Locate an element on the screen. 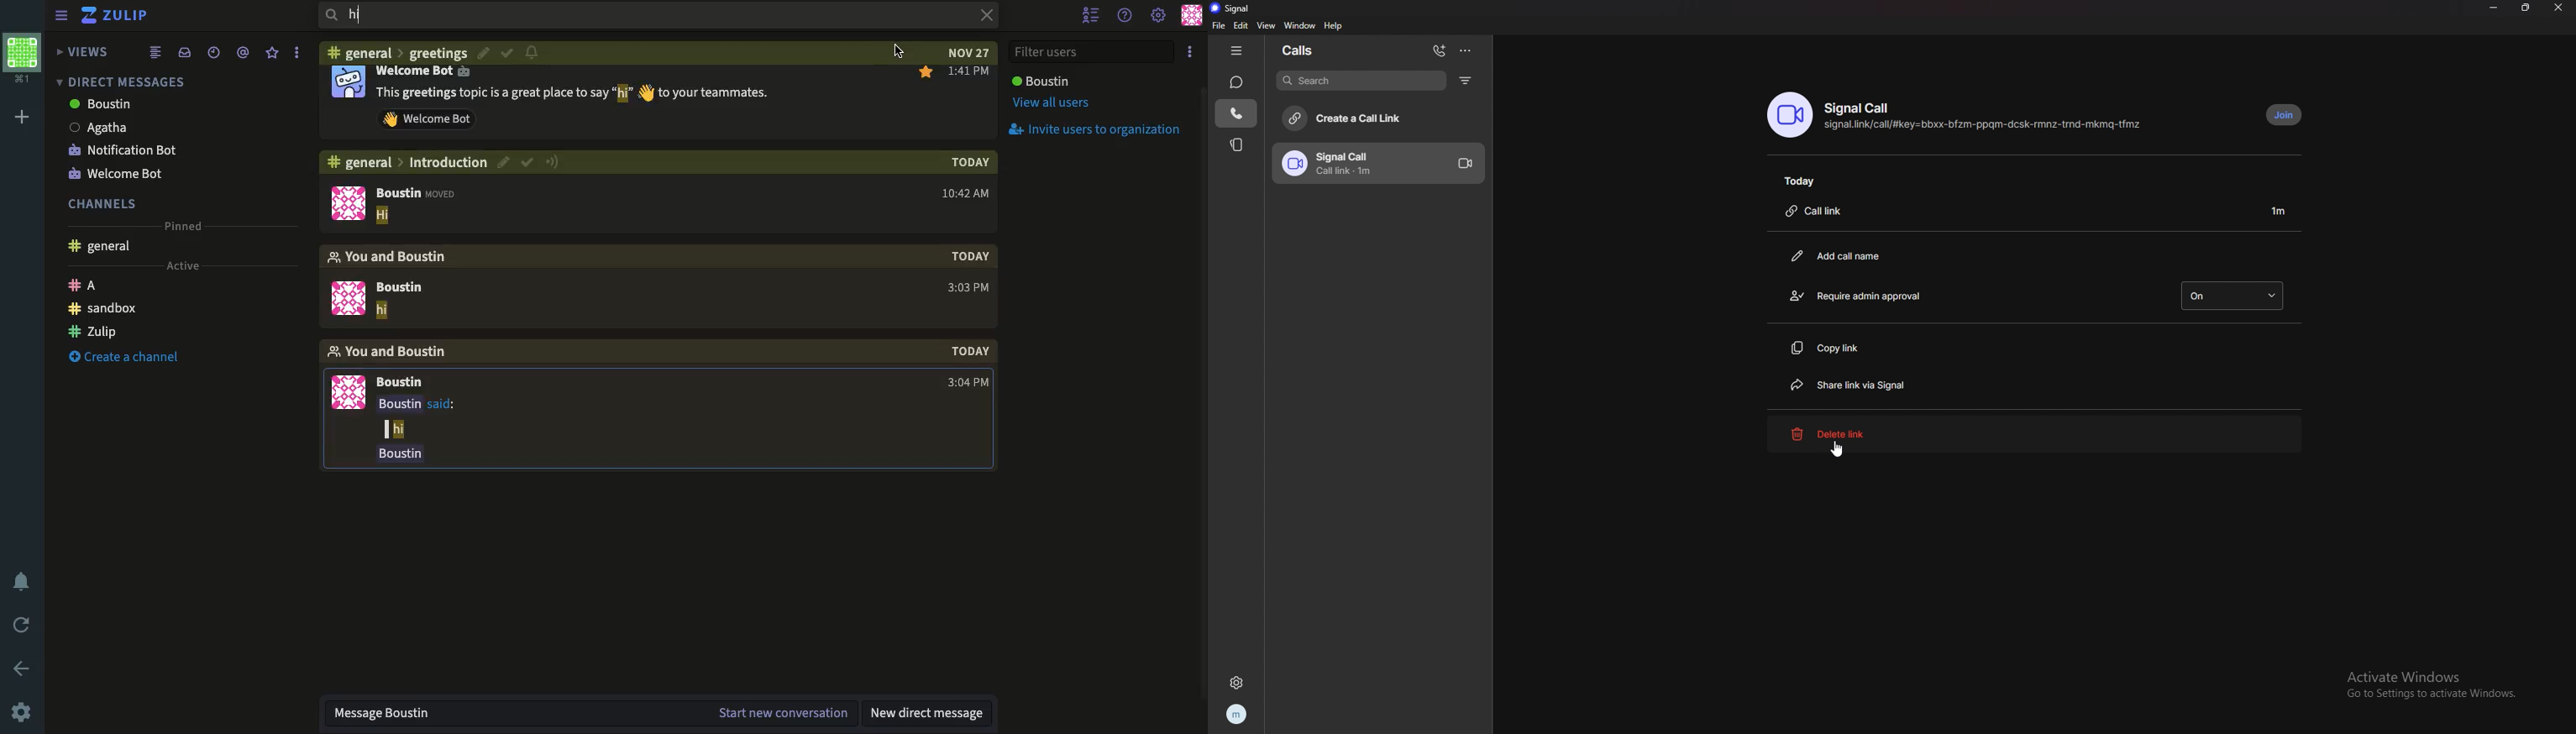 The image size is (2576, 756). create call link is located at coordinates (1383, 119).